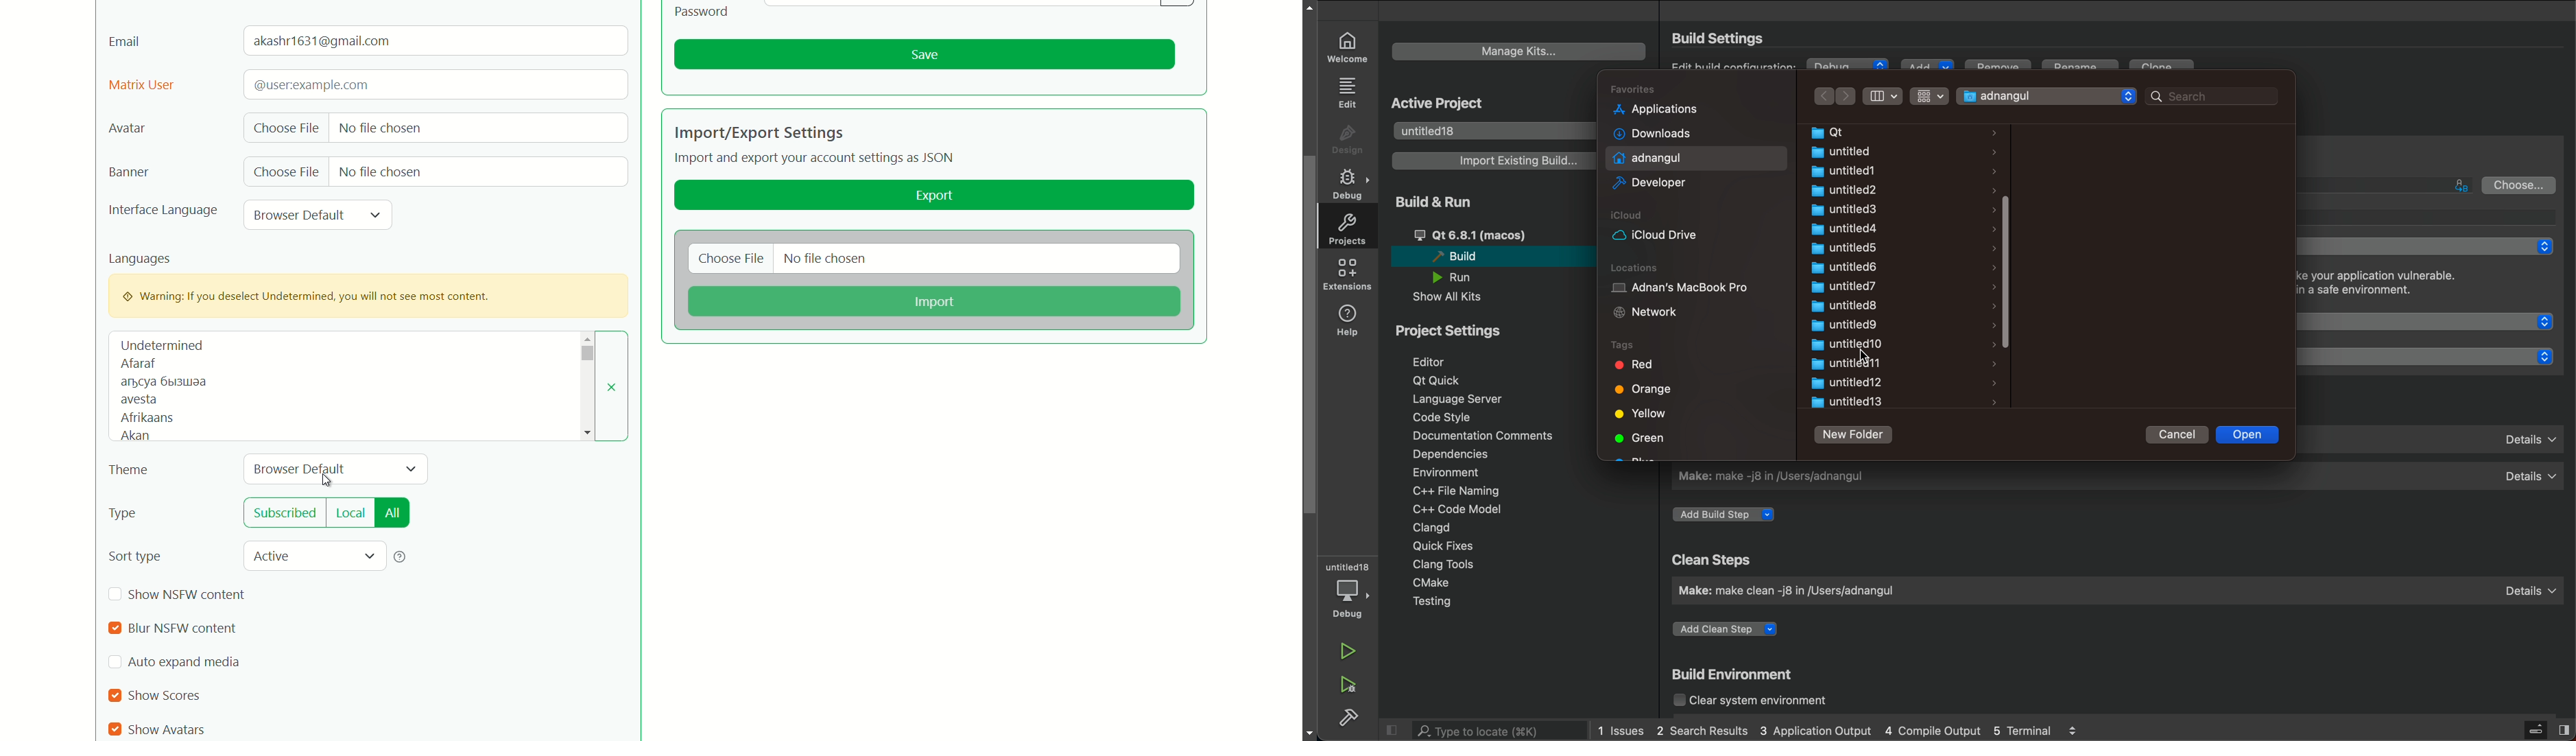 The image size is (2576, 756). I want to click on untitled2, so click(1890, 189).